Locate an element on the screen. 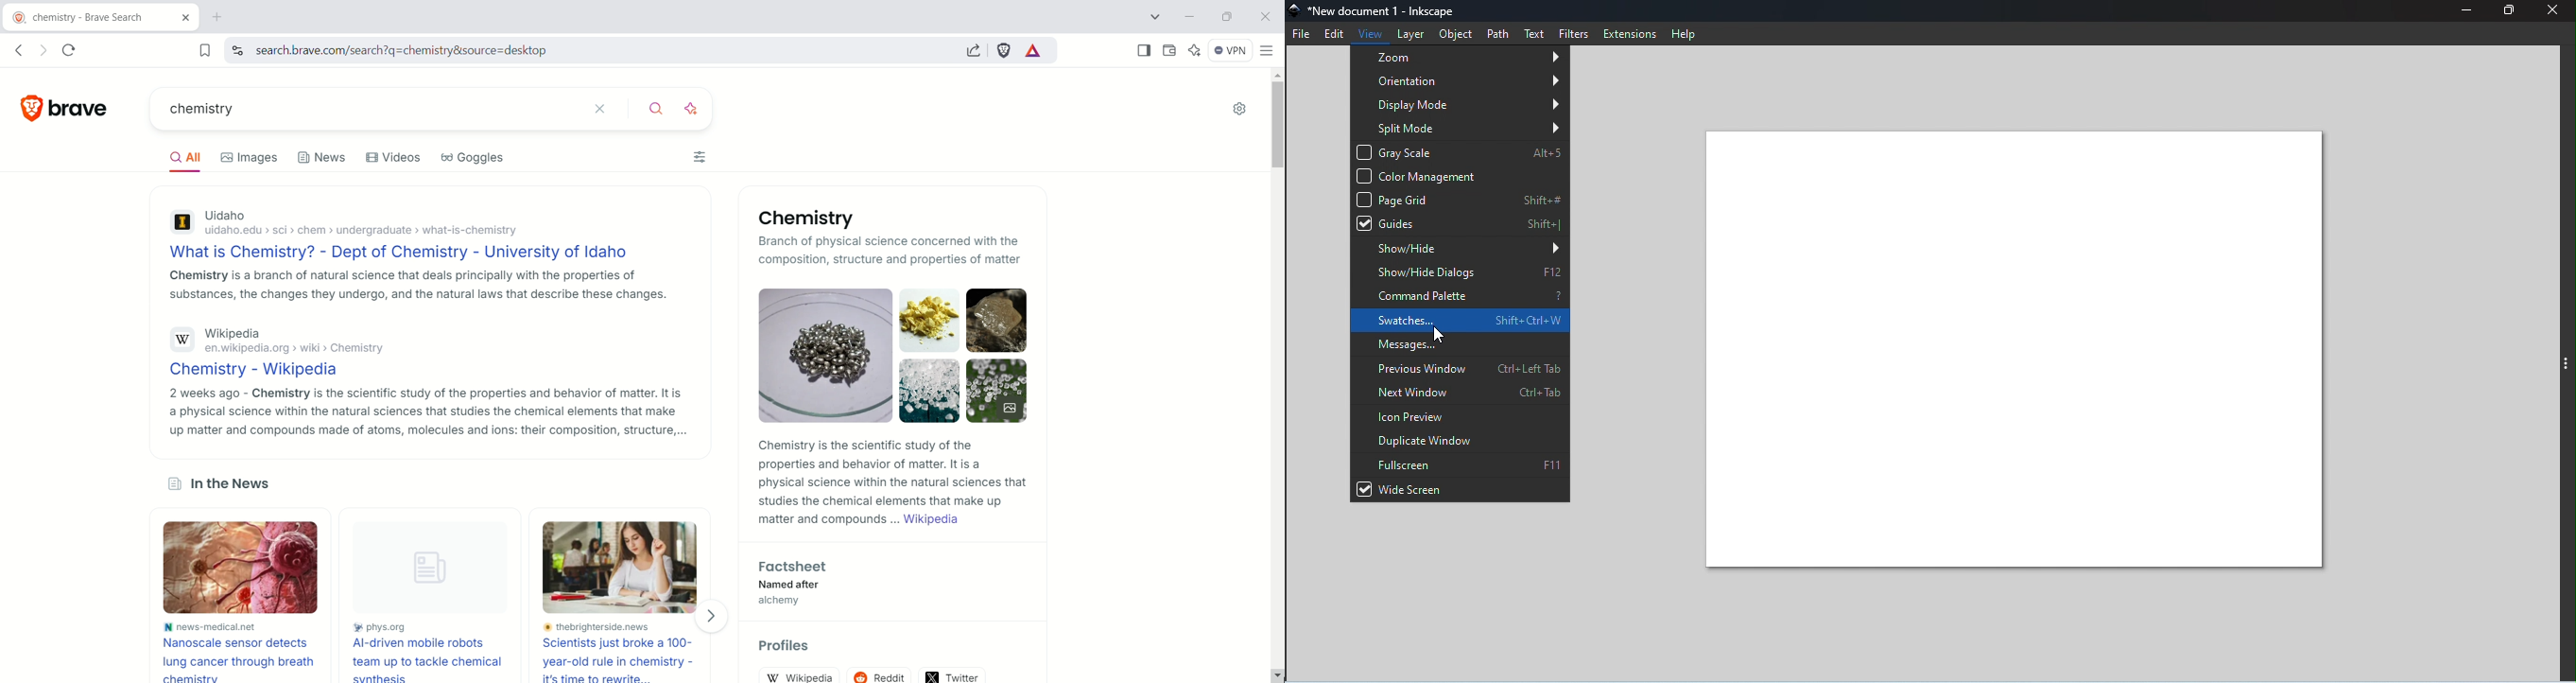  chemistry - brave search is located at coordinates (76, 19).